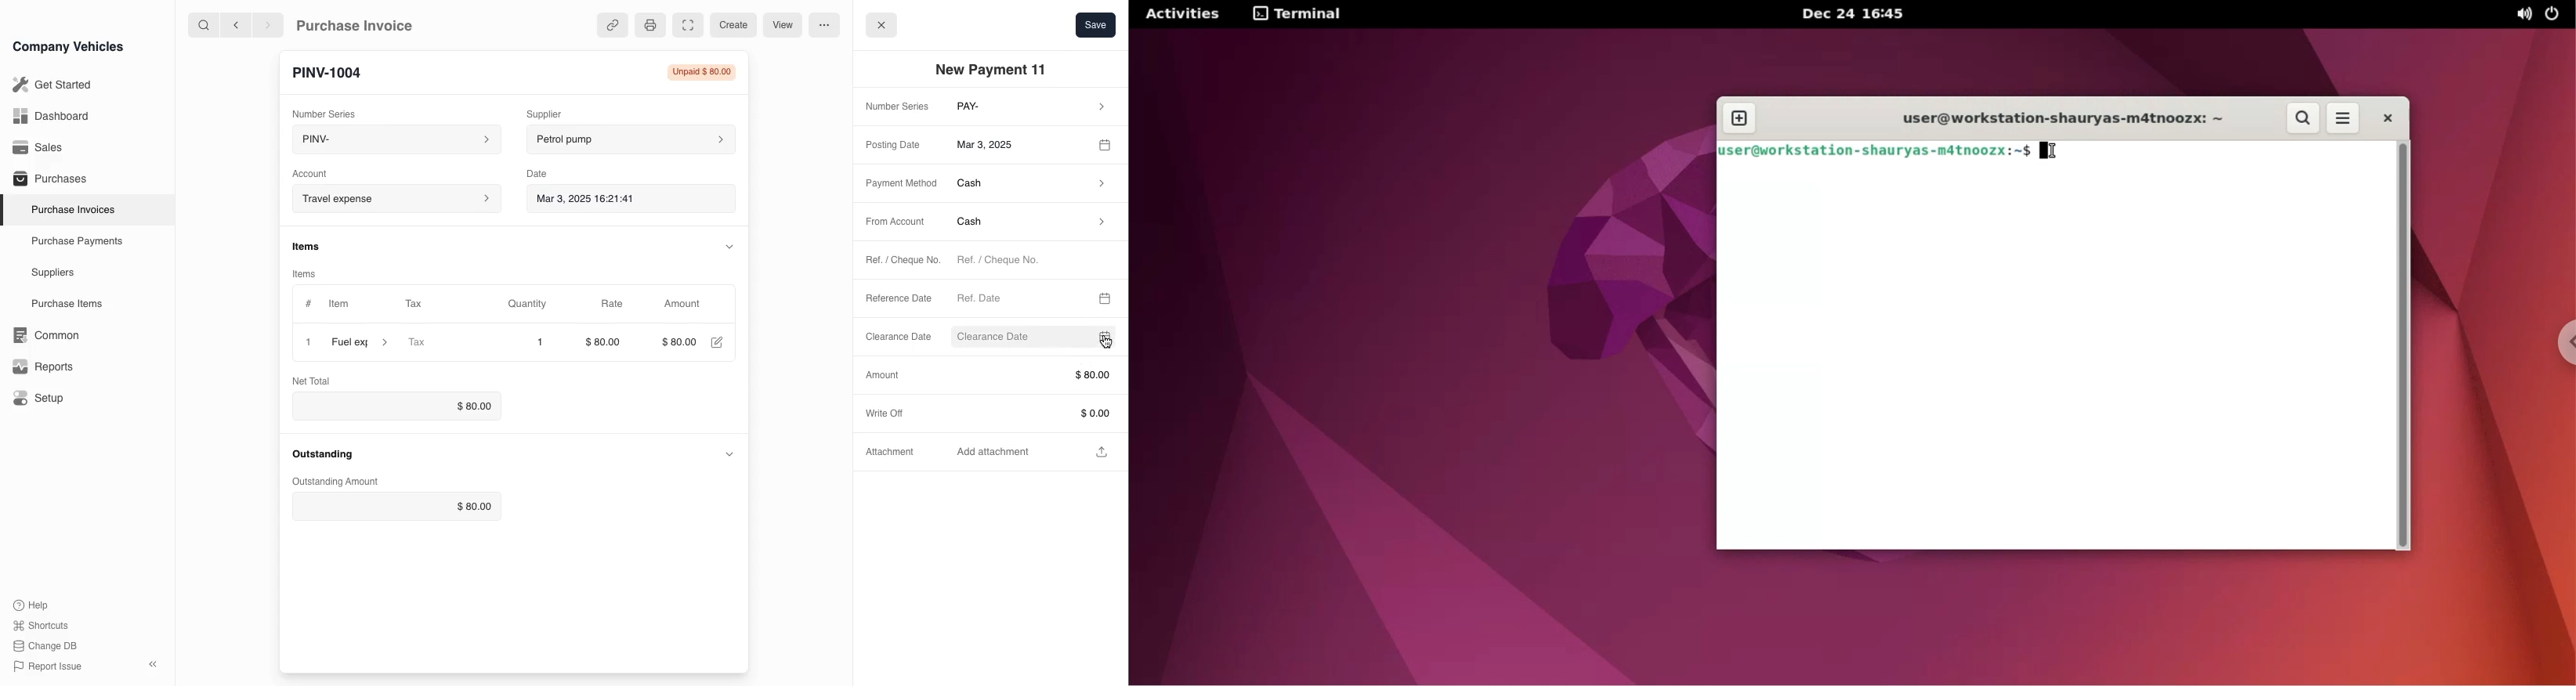 The height and width of the screenshot is (700, 2576). What do you see at coordinates (234, 24) in the screenshot?
I see `previous` at bounding box center [234, 24].